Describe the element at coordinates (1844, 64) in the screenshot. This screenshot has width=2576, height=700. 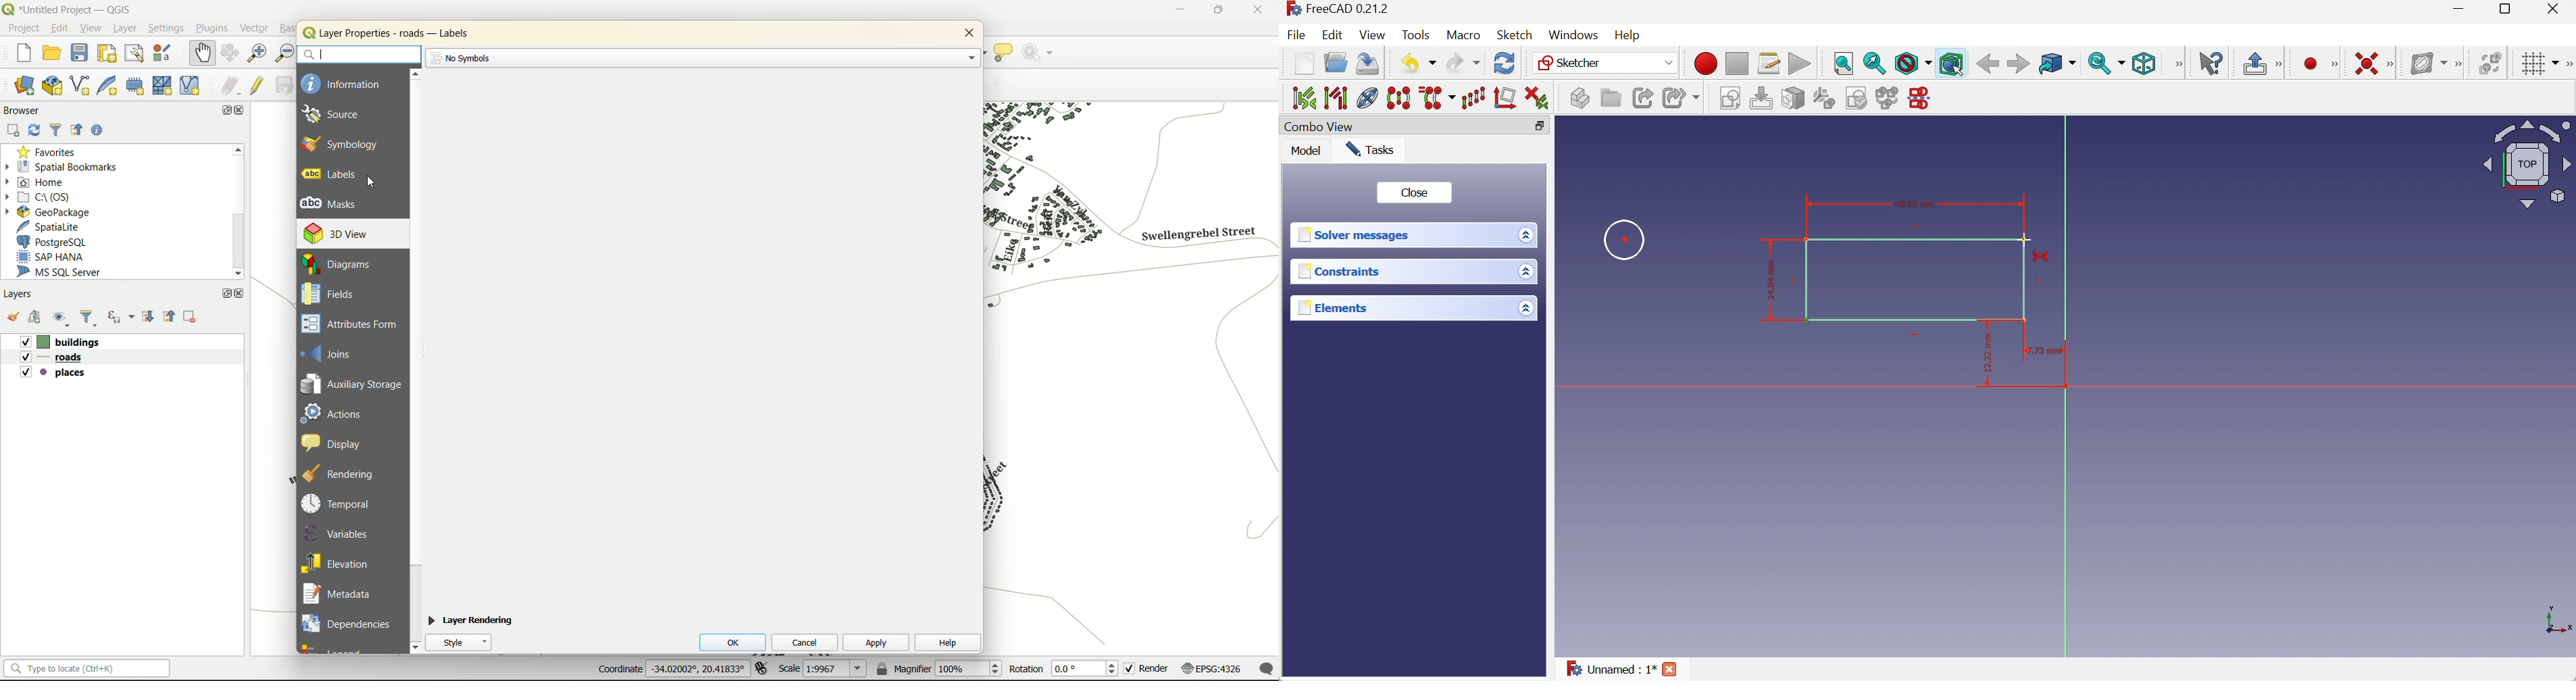
I see `Fit all` at that location.